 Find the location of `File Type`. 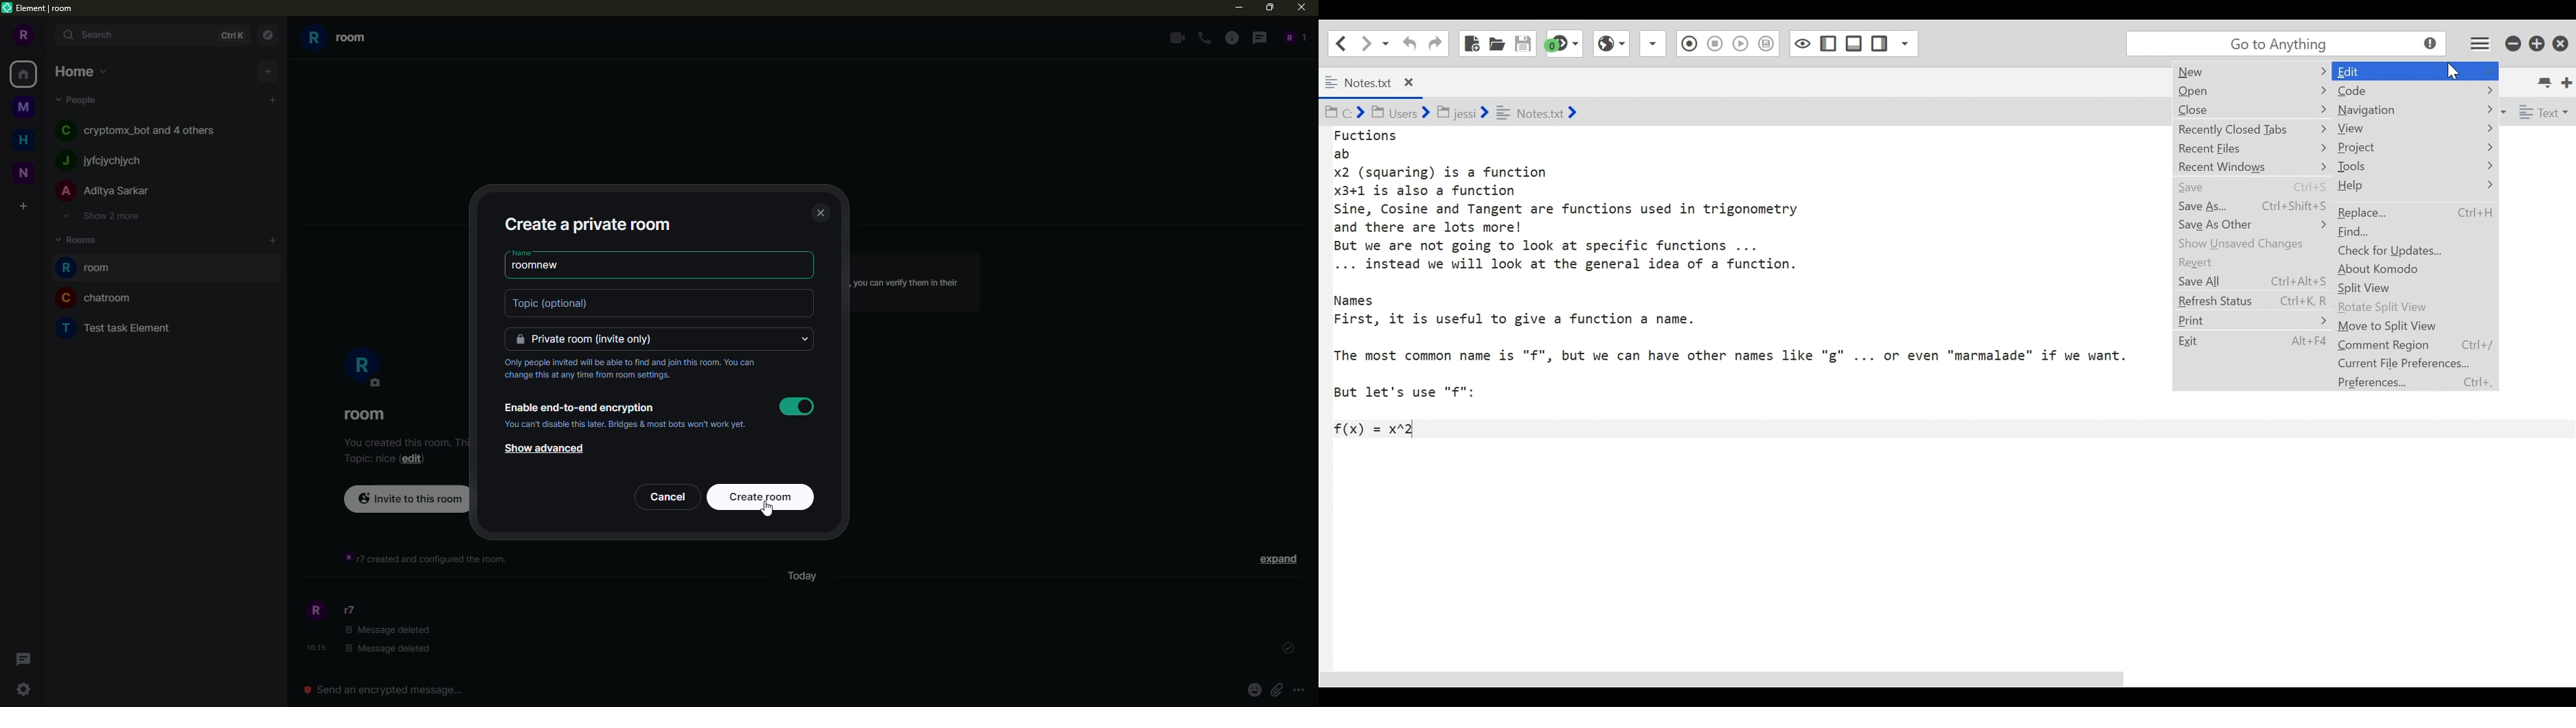

File Type is located at coordinates (2542, 115).